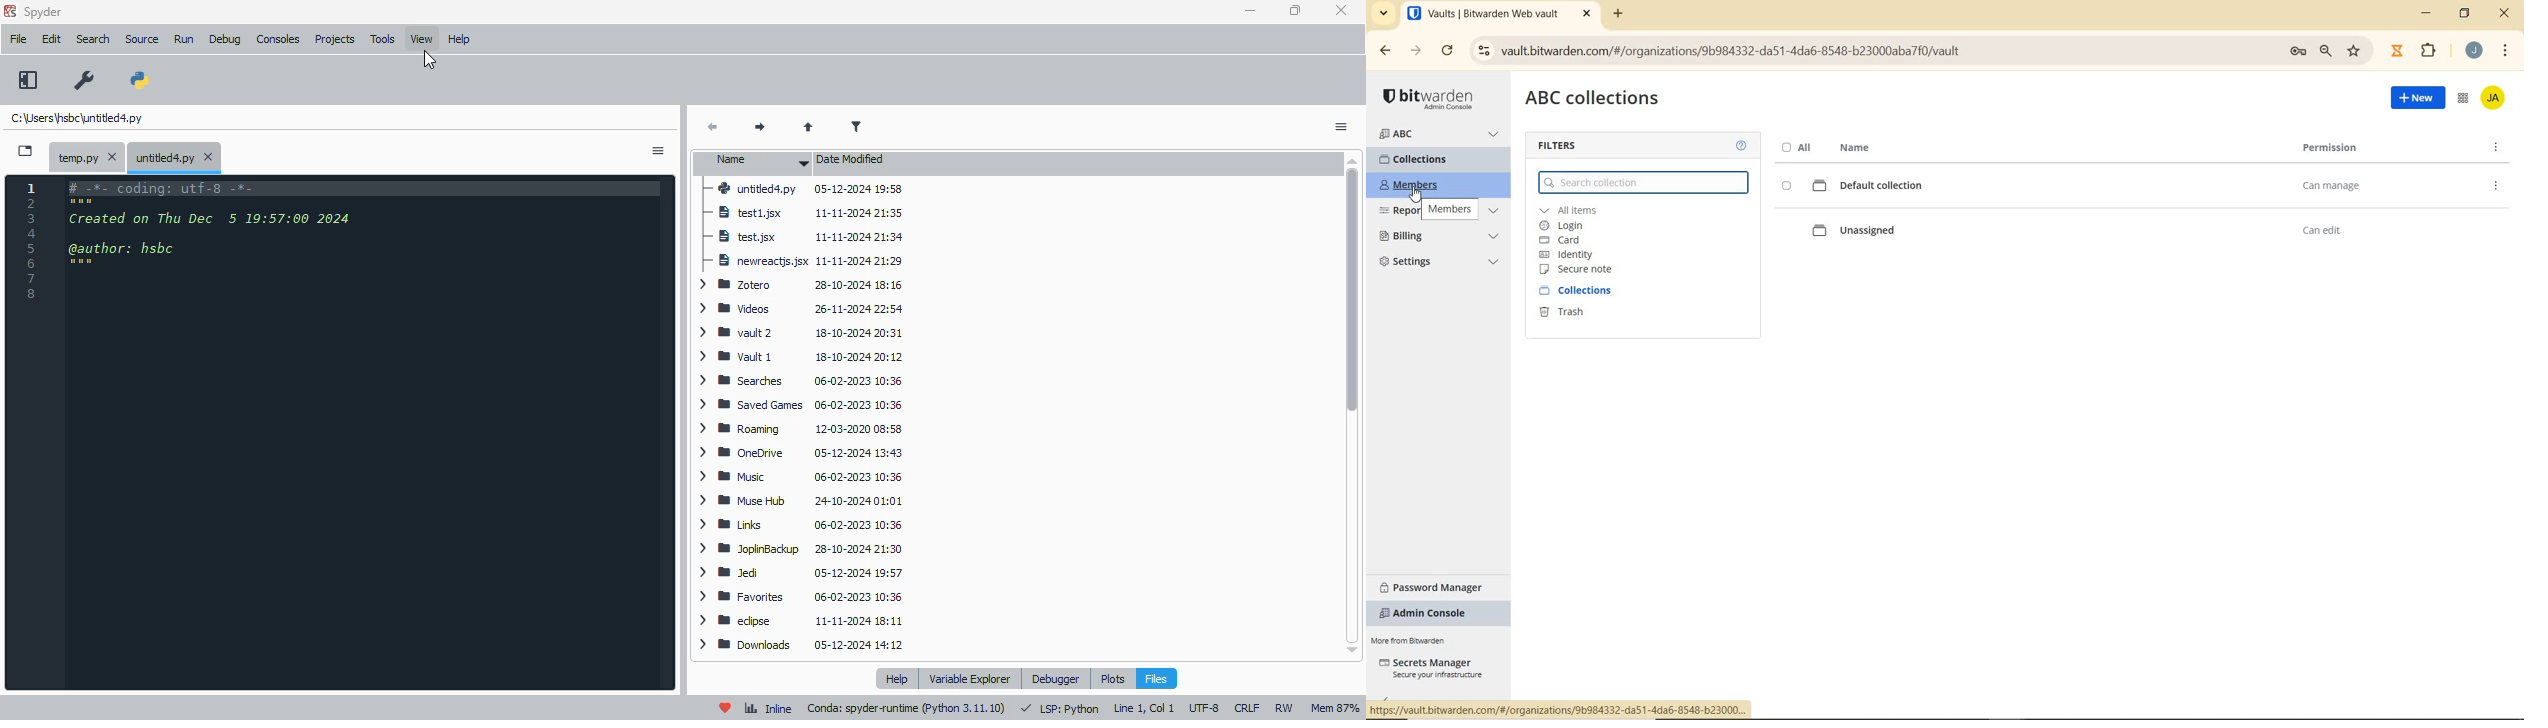 The width and height of the screenshot is (2548, 728). Describe the element at coordinates (1440, 134) in the screenshot. I see `ORGANIZATION NAME` at that location.